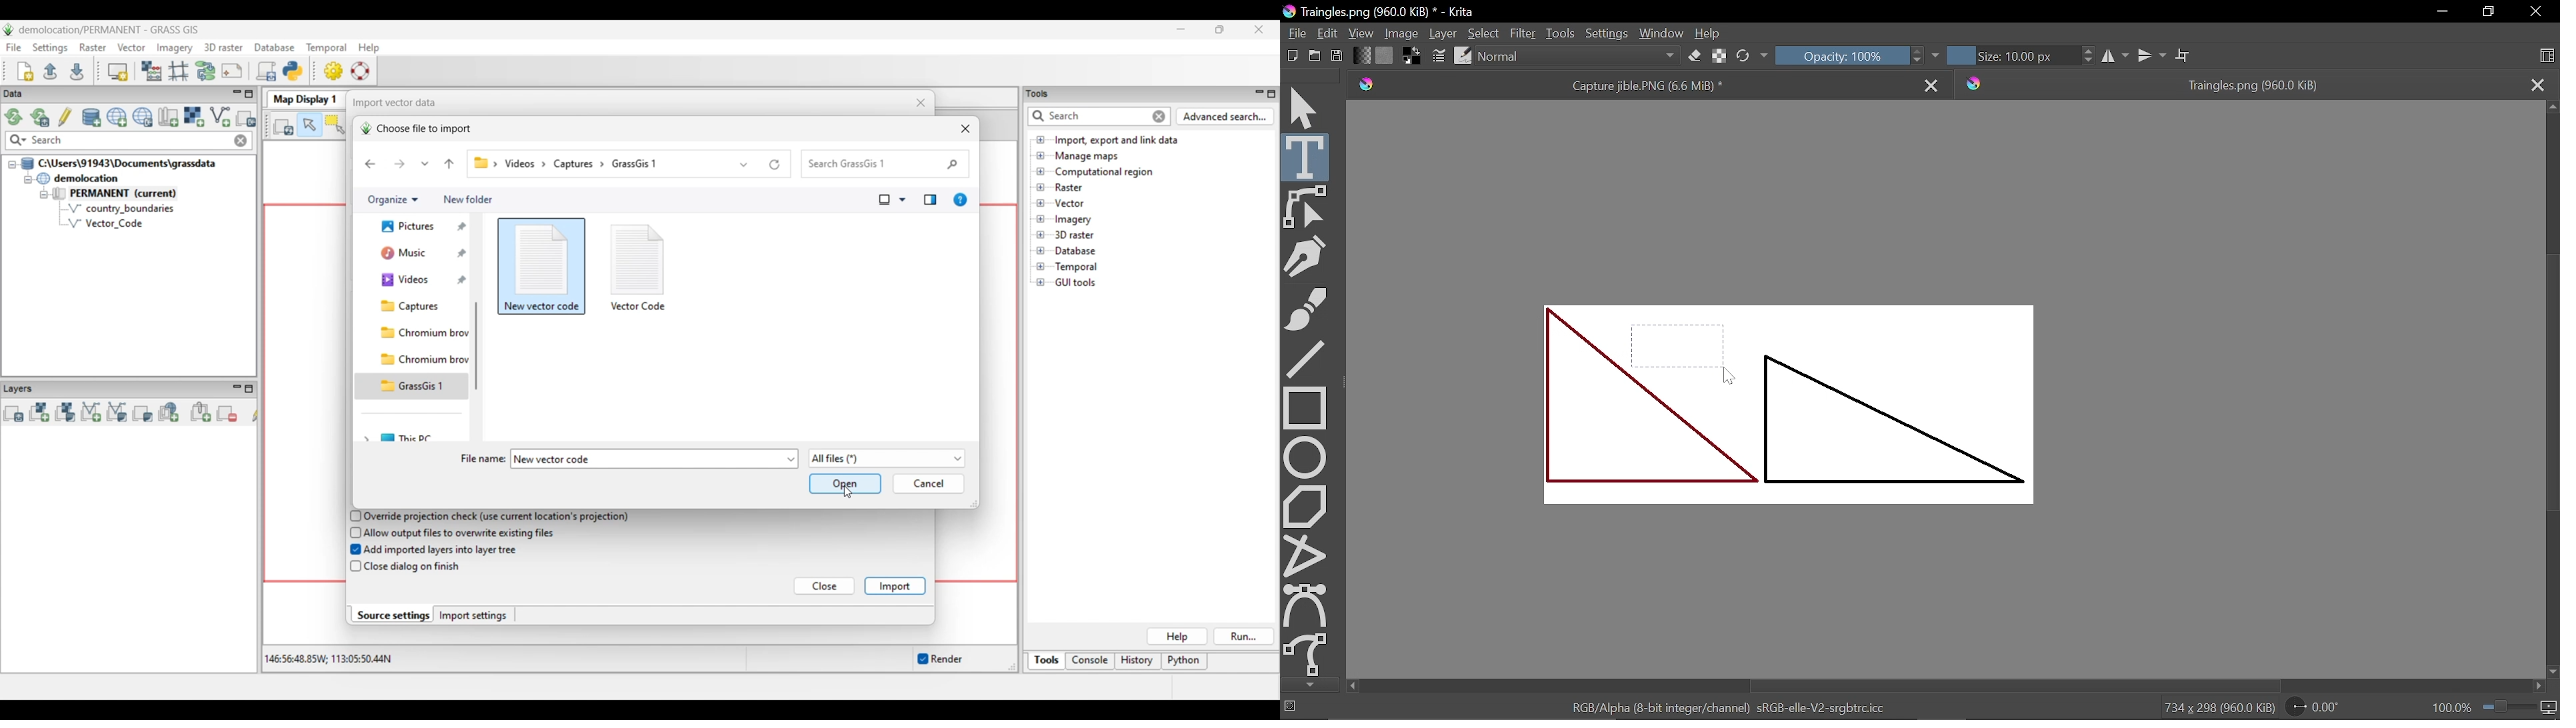 The image size is (2576, 728). Describe the element at coordinates (1710, 35) in the screenshot. I see `Help` at that location.